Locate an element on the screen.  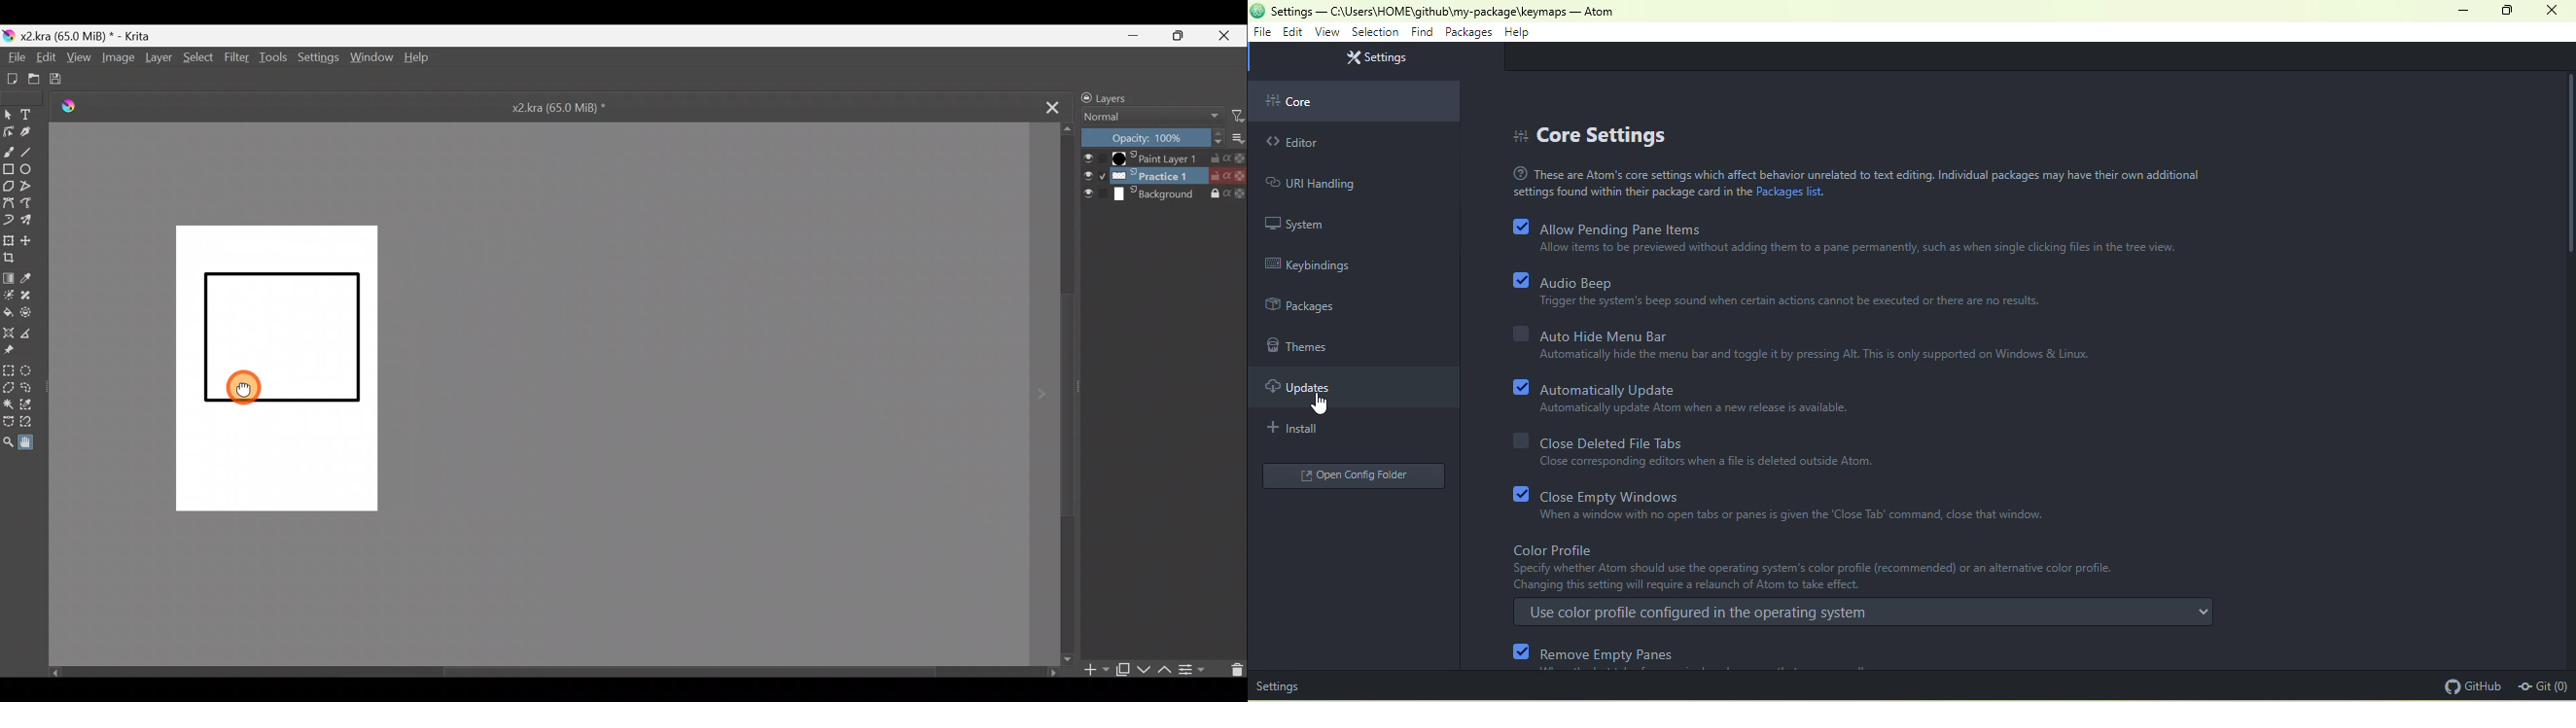
Move layer/mask up is located at coordinates (1162, 670).